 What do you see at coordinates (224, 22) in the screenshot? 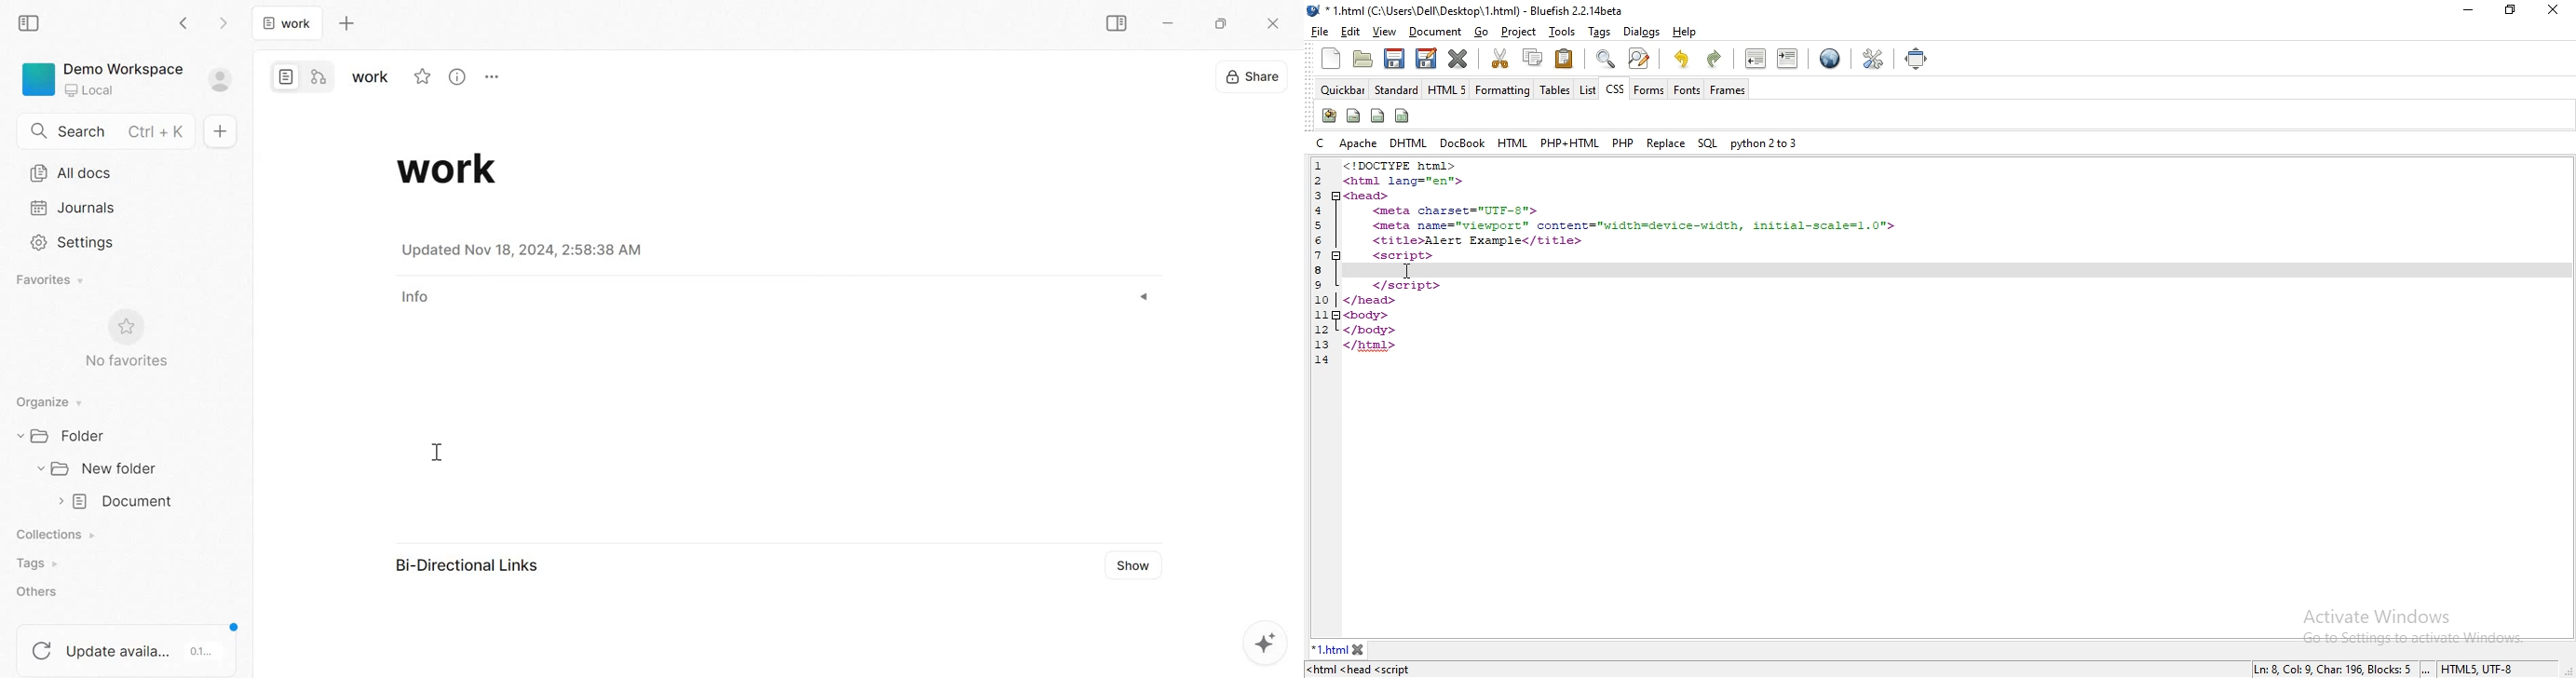
I see `Go forward` at bounding box center [224, 22].